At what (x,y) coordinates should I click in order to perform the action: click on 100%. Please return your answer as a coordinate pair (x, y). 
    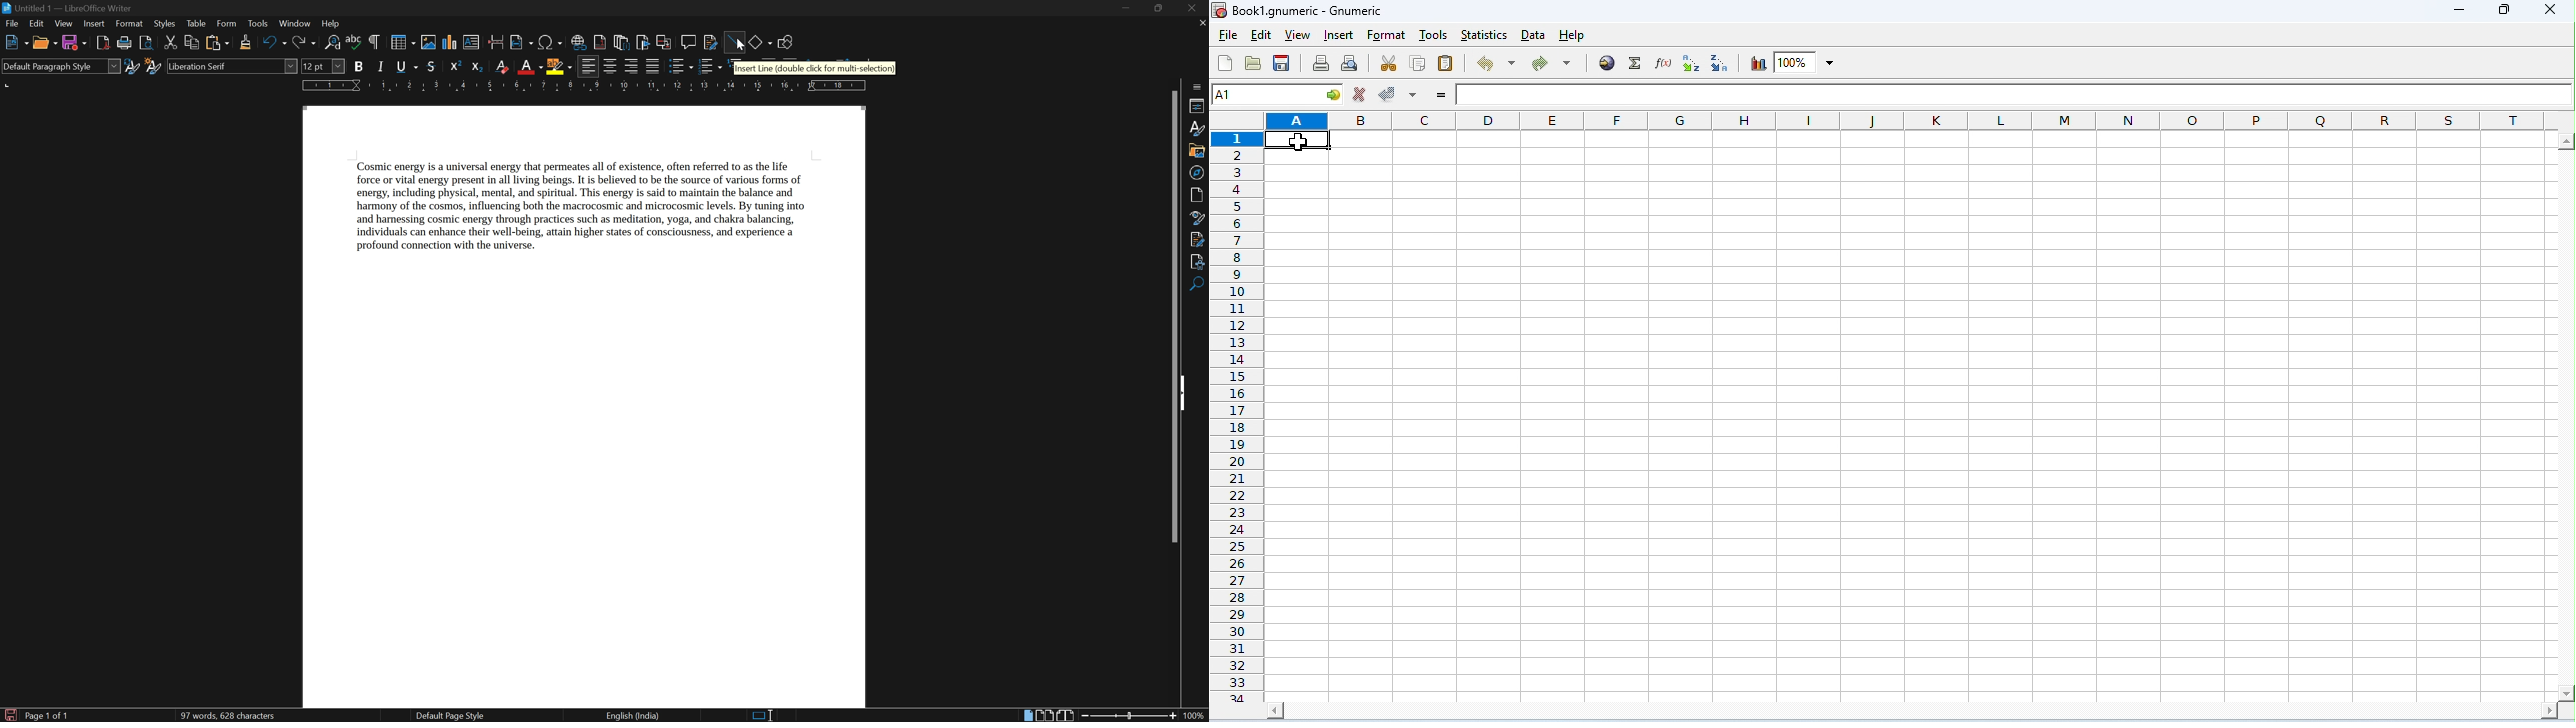
    Looking at the image, I should click on (1195, 716).